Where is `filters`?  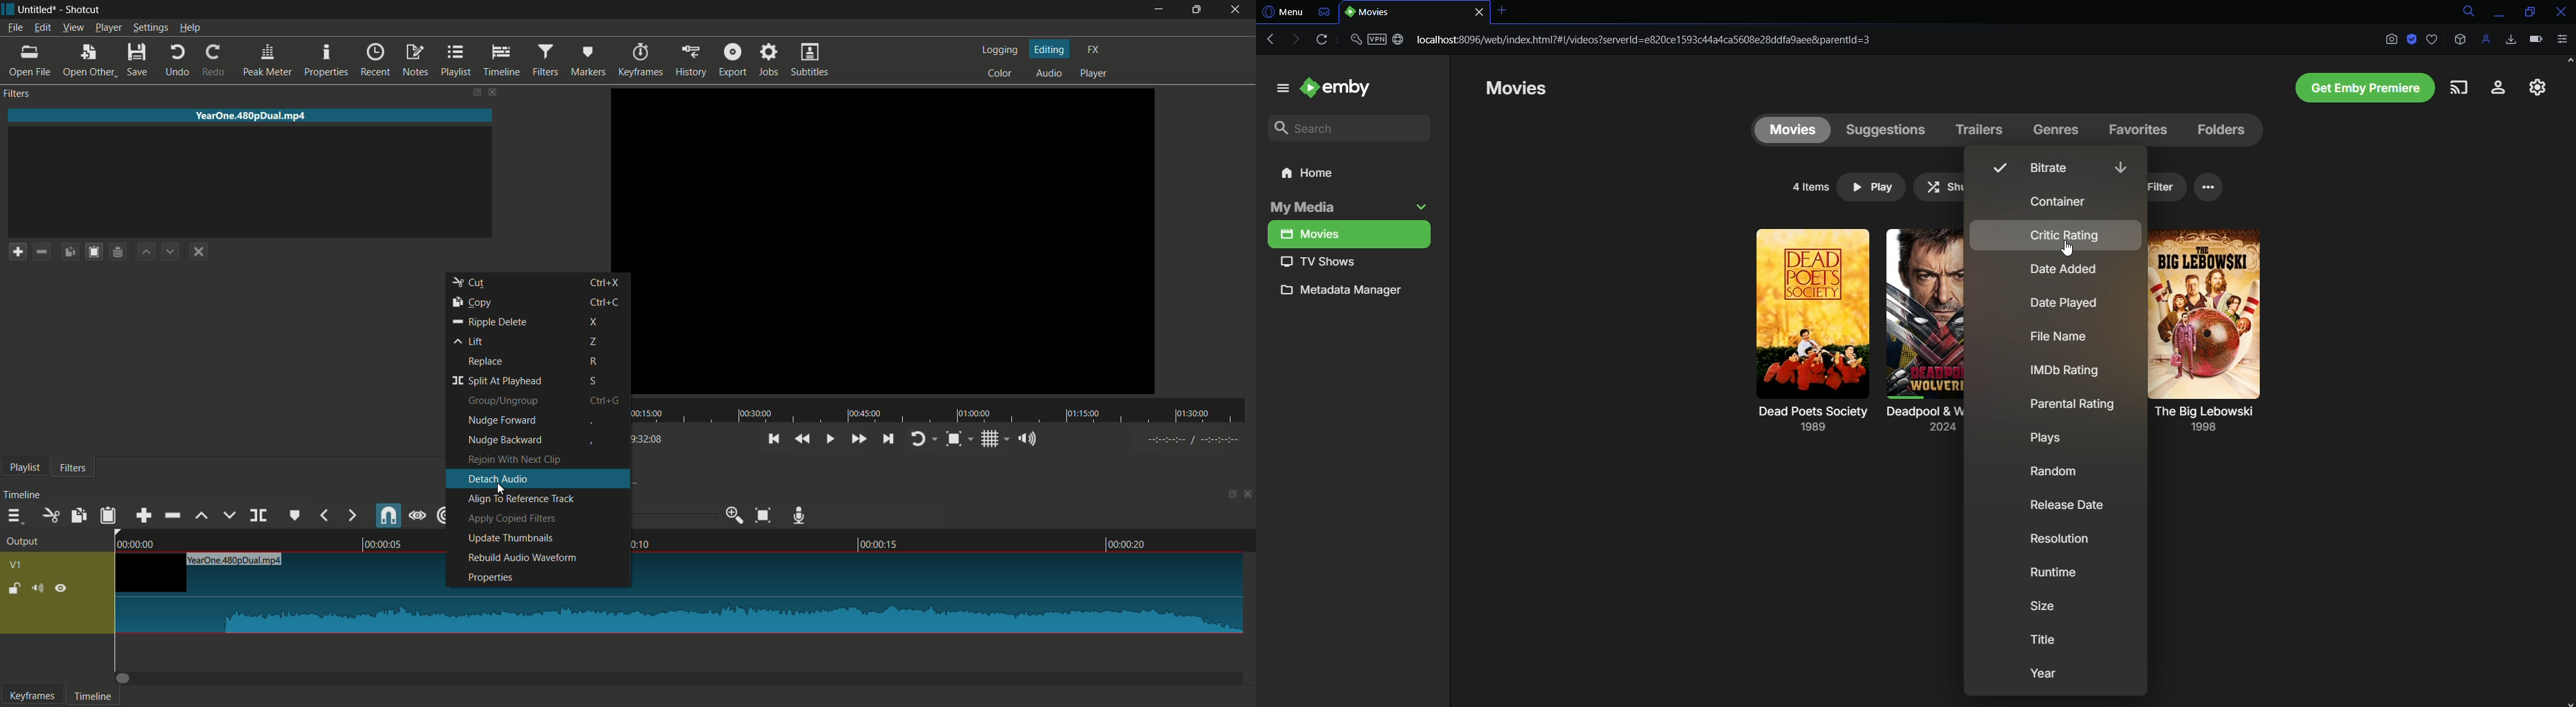
filters is located at coordinates (17, 94).